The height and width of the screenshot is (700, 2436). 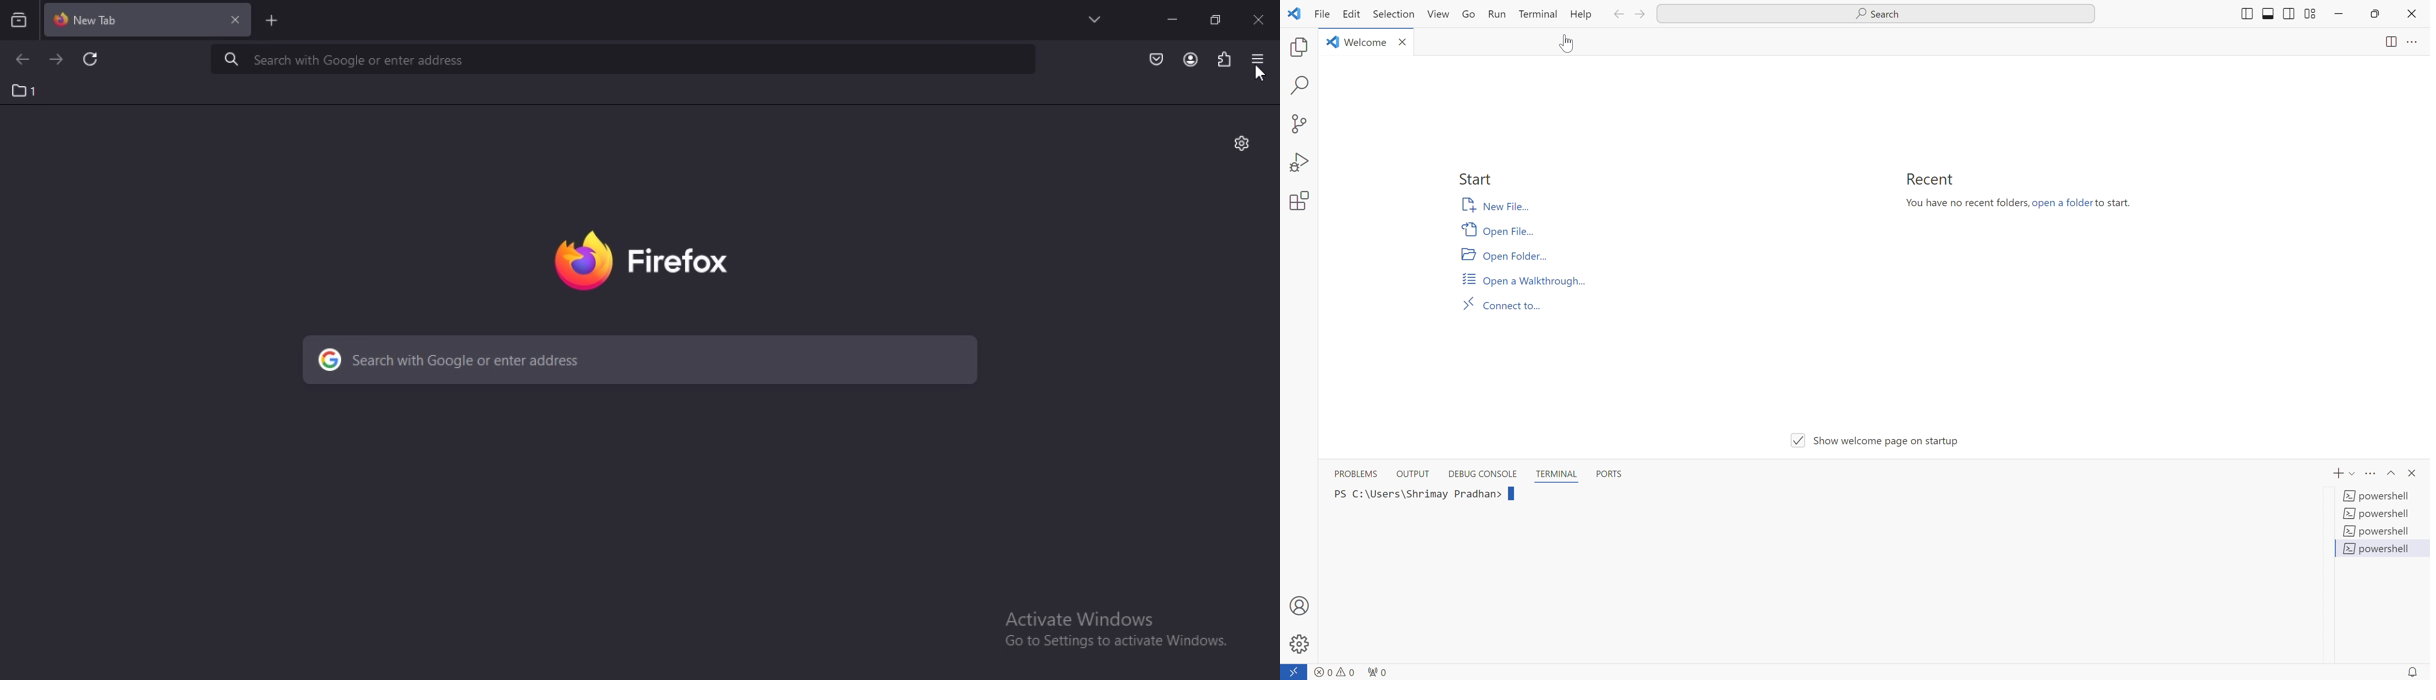 What do you see at coordinates (2377, 530) in the screenshot?
I see `powershell` at bounding box center [2377, 530].